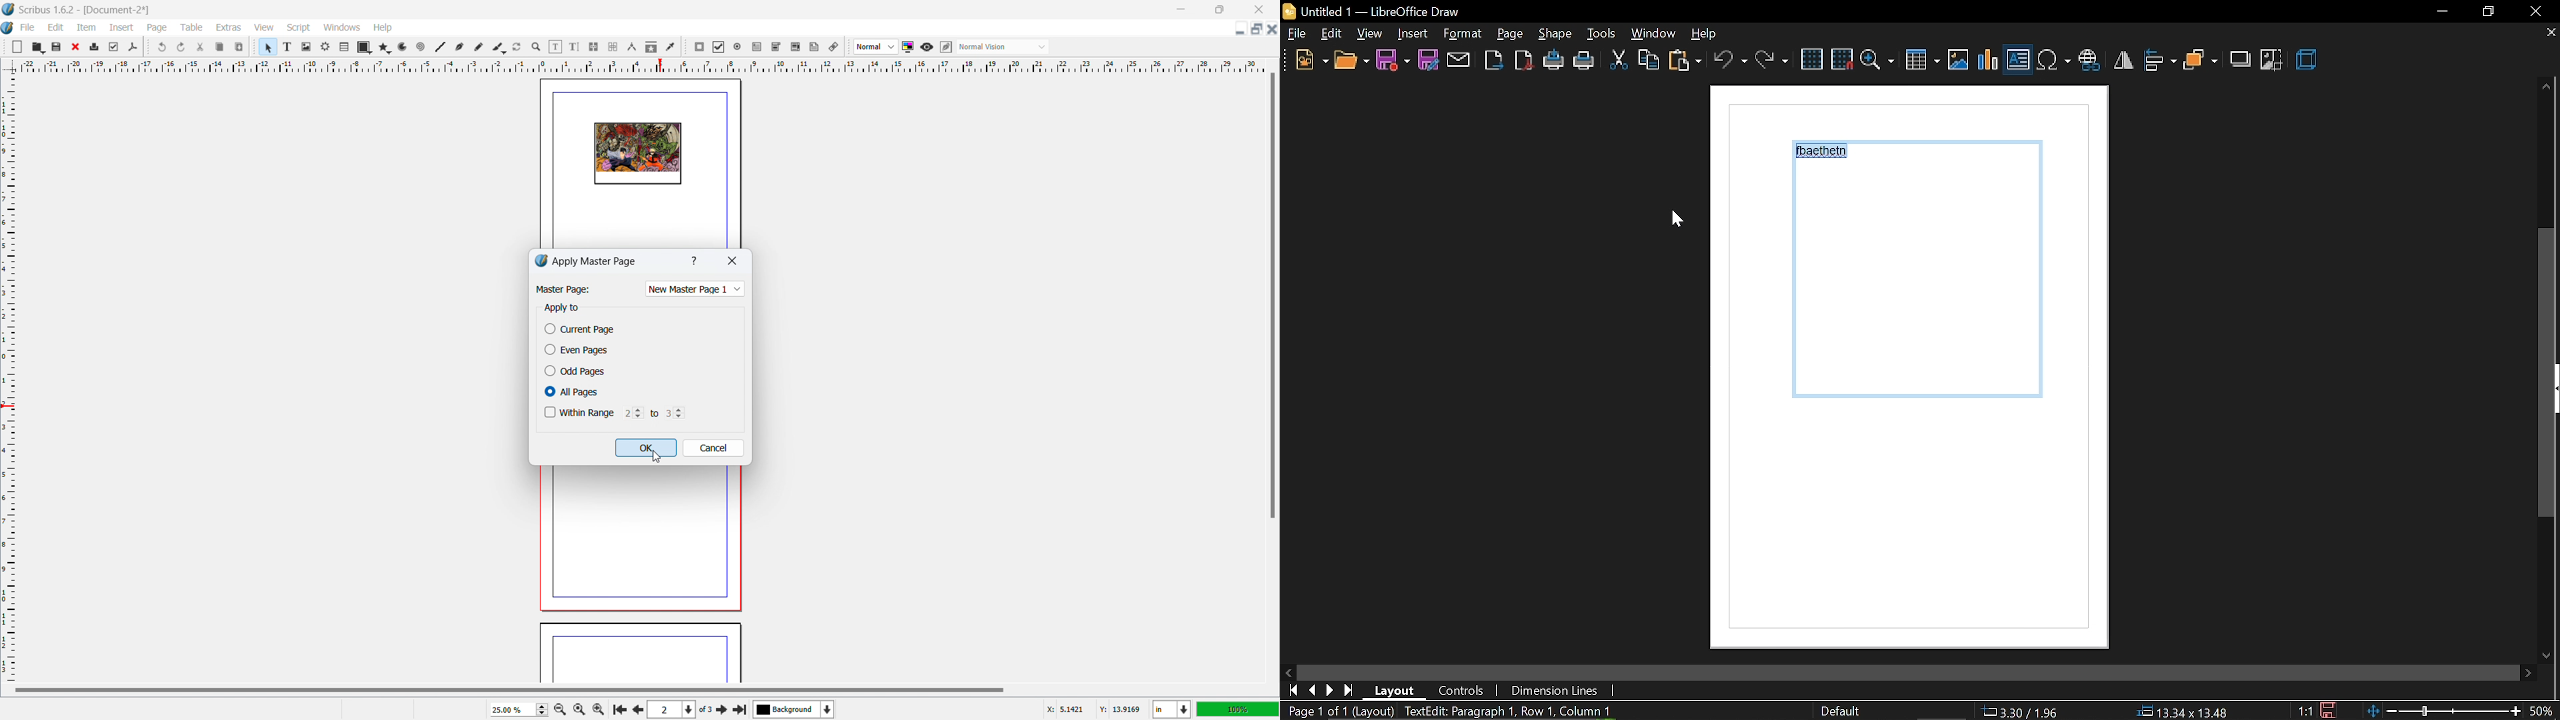 Image resolution: width=2576 pixels, height=728 pixels. I want to click on new, so click(1310, 60).